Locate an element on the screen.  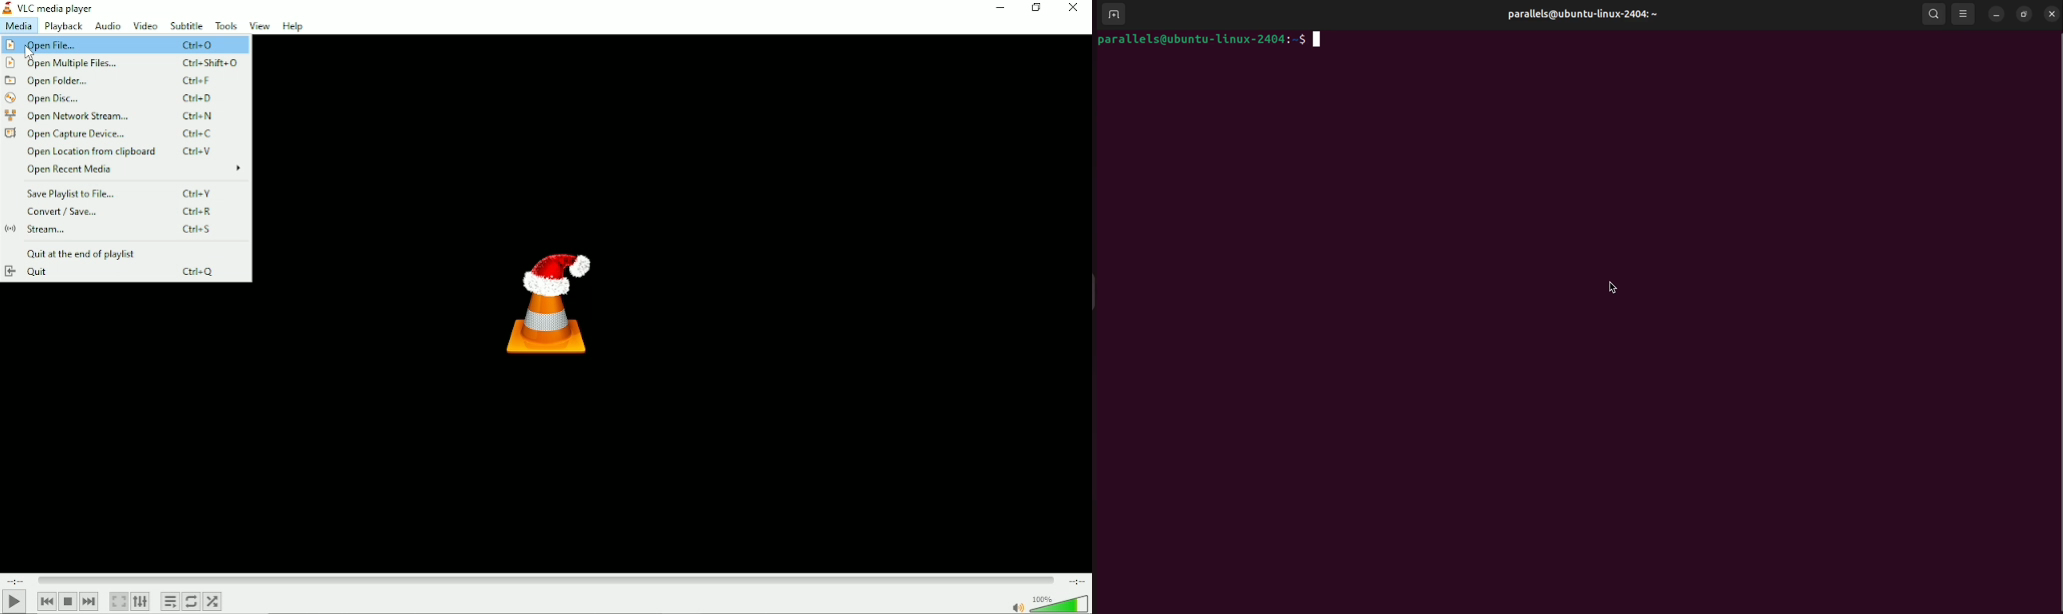
Save playlist to file is located at coordinates (121, 193).